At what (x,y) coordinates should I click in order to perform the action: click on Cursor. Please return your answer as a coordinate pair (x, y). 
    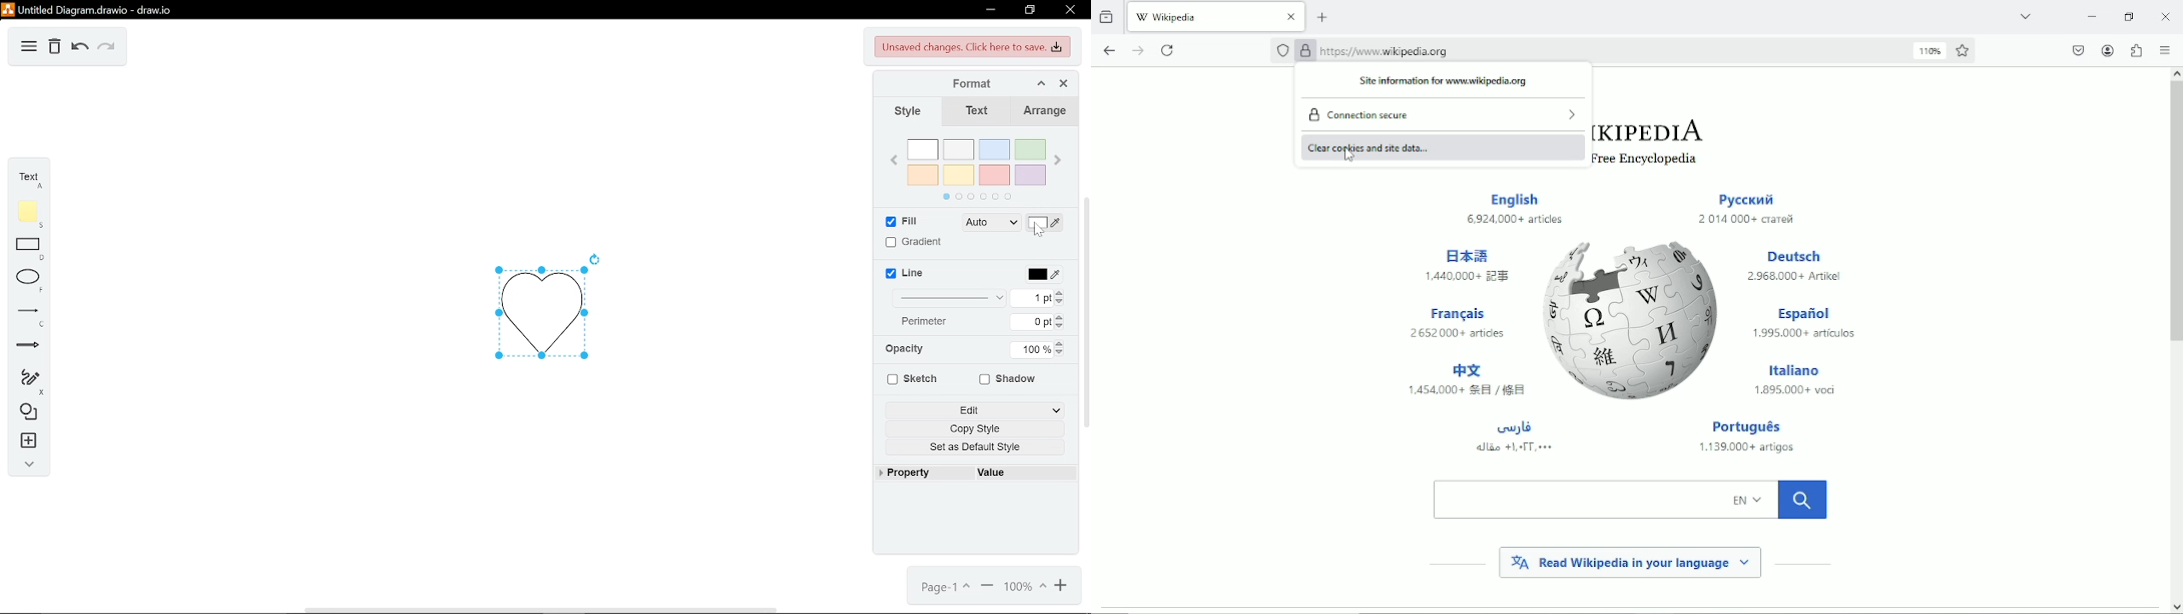
    Looking at the image, I should click on (1039, 229).